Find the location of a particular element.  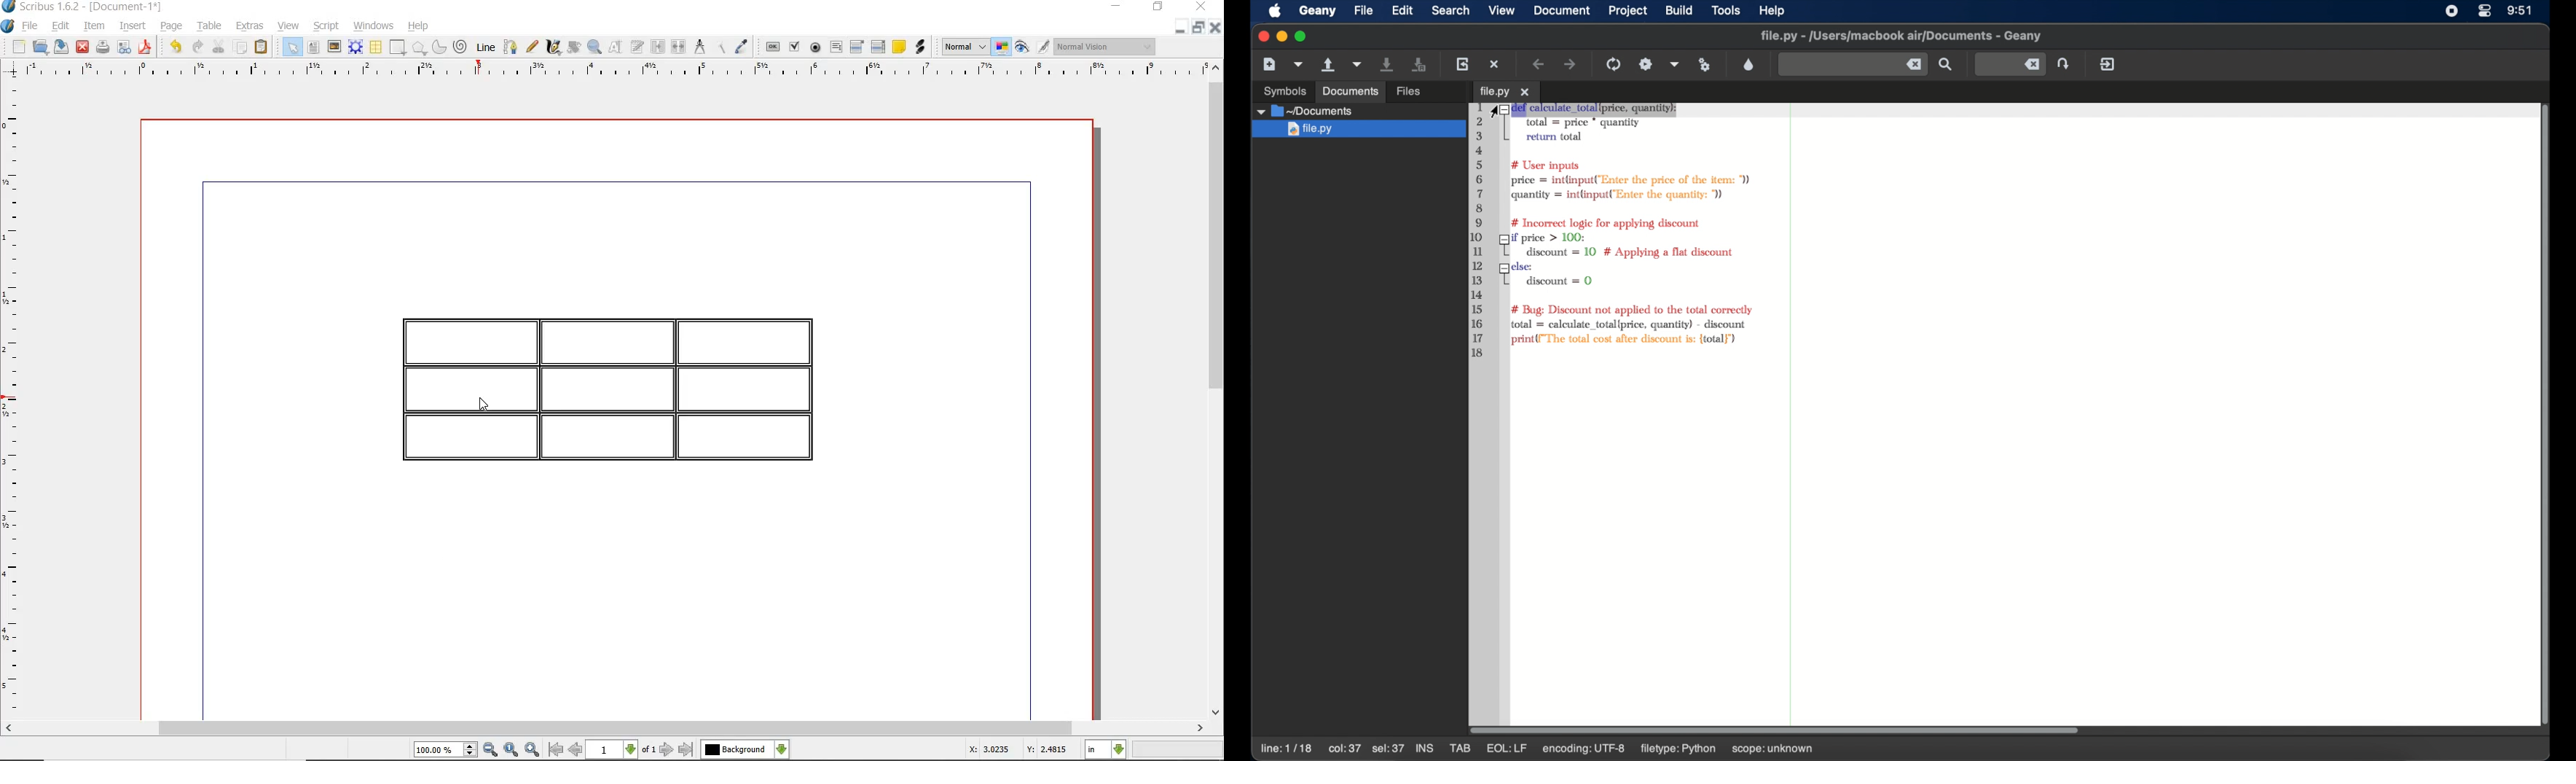

measurements is located at coordinates (700, 46).